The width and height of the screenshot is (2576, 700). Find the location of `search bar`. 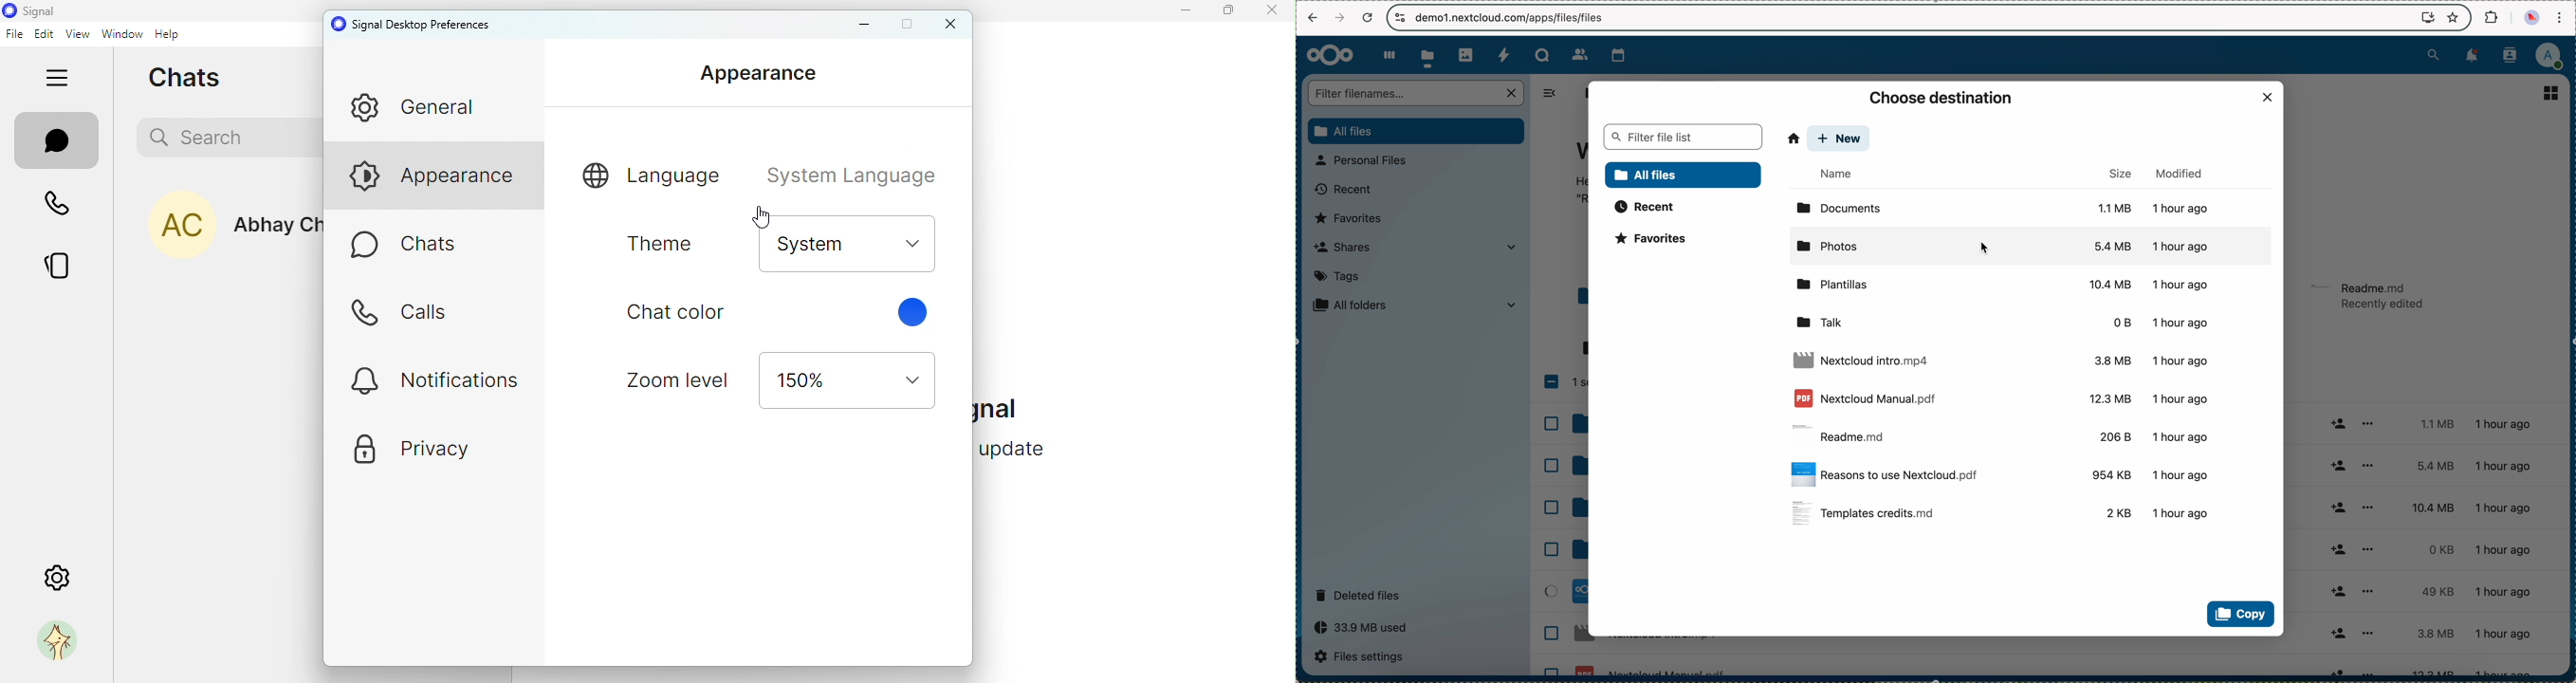

search bar is located at coordinates (1682, 136).